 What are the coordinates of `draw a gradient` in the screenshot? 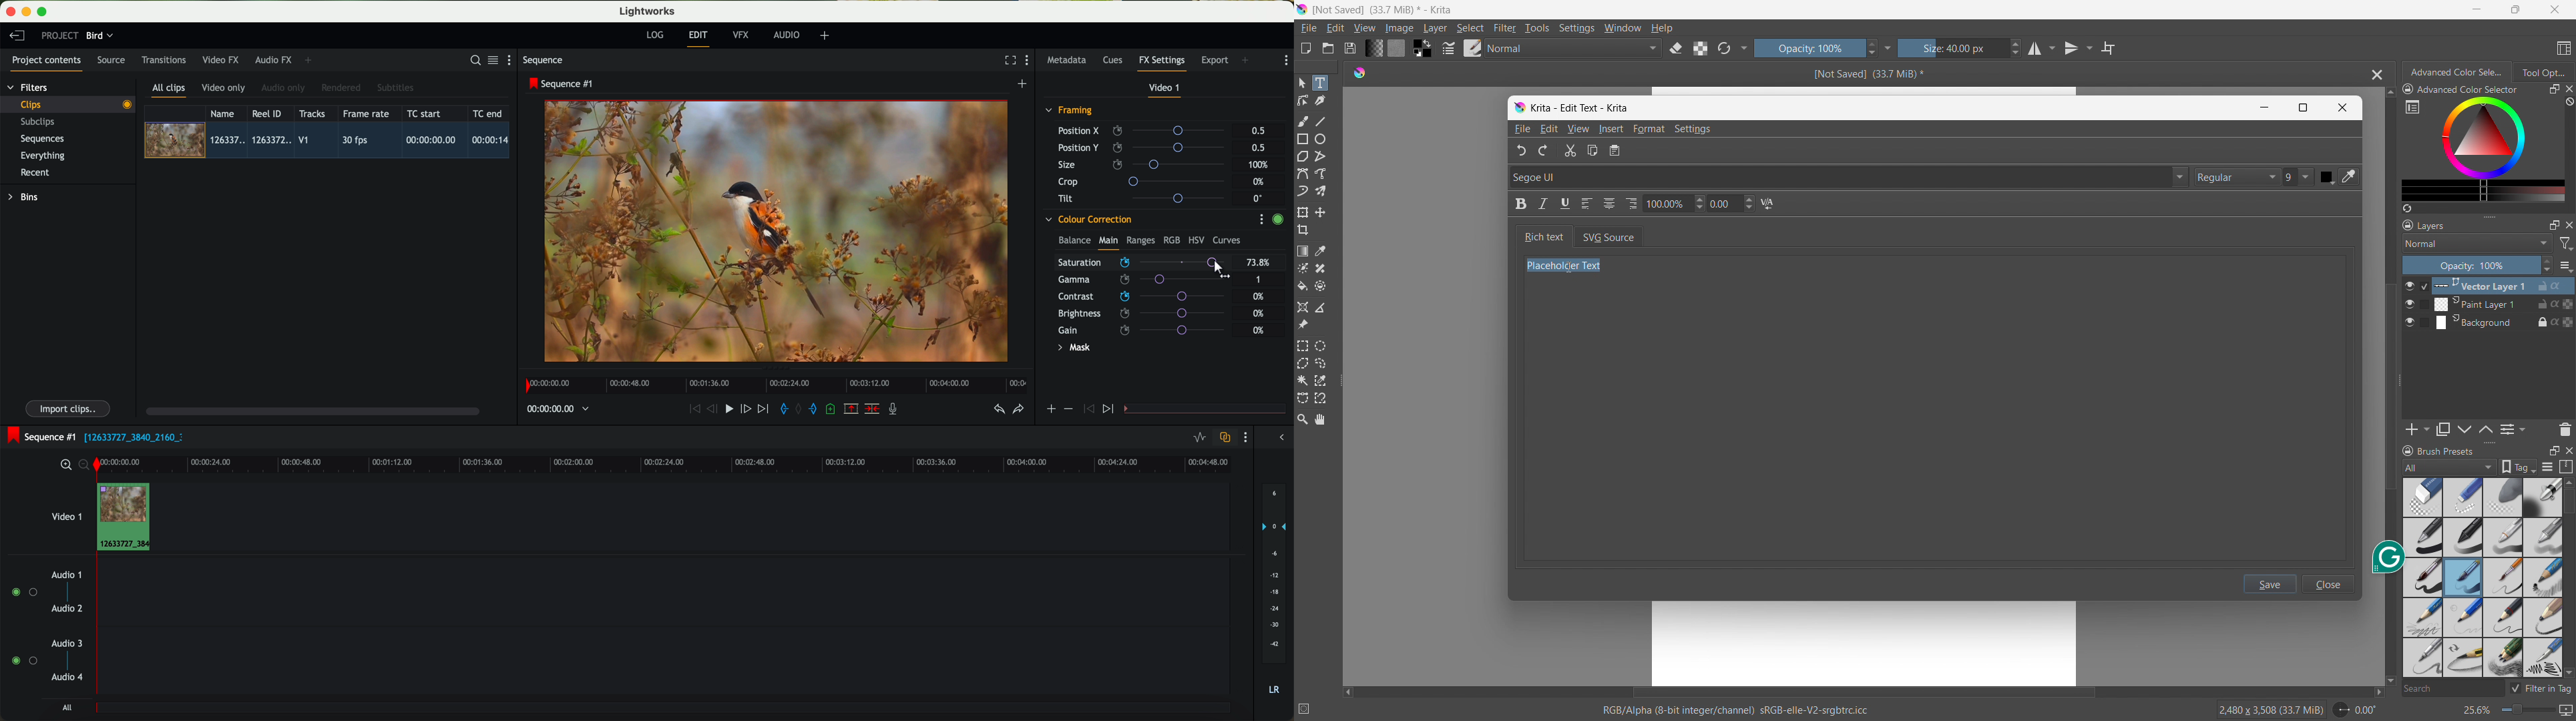 It's located at (1303, 251).